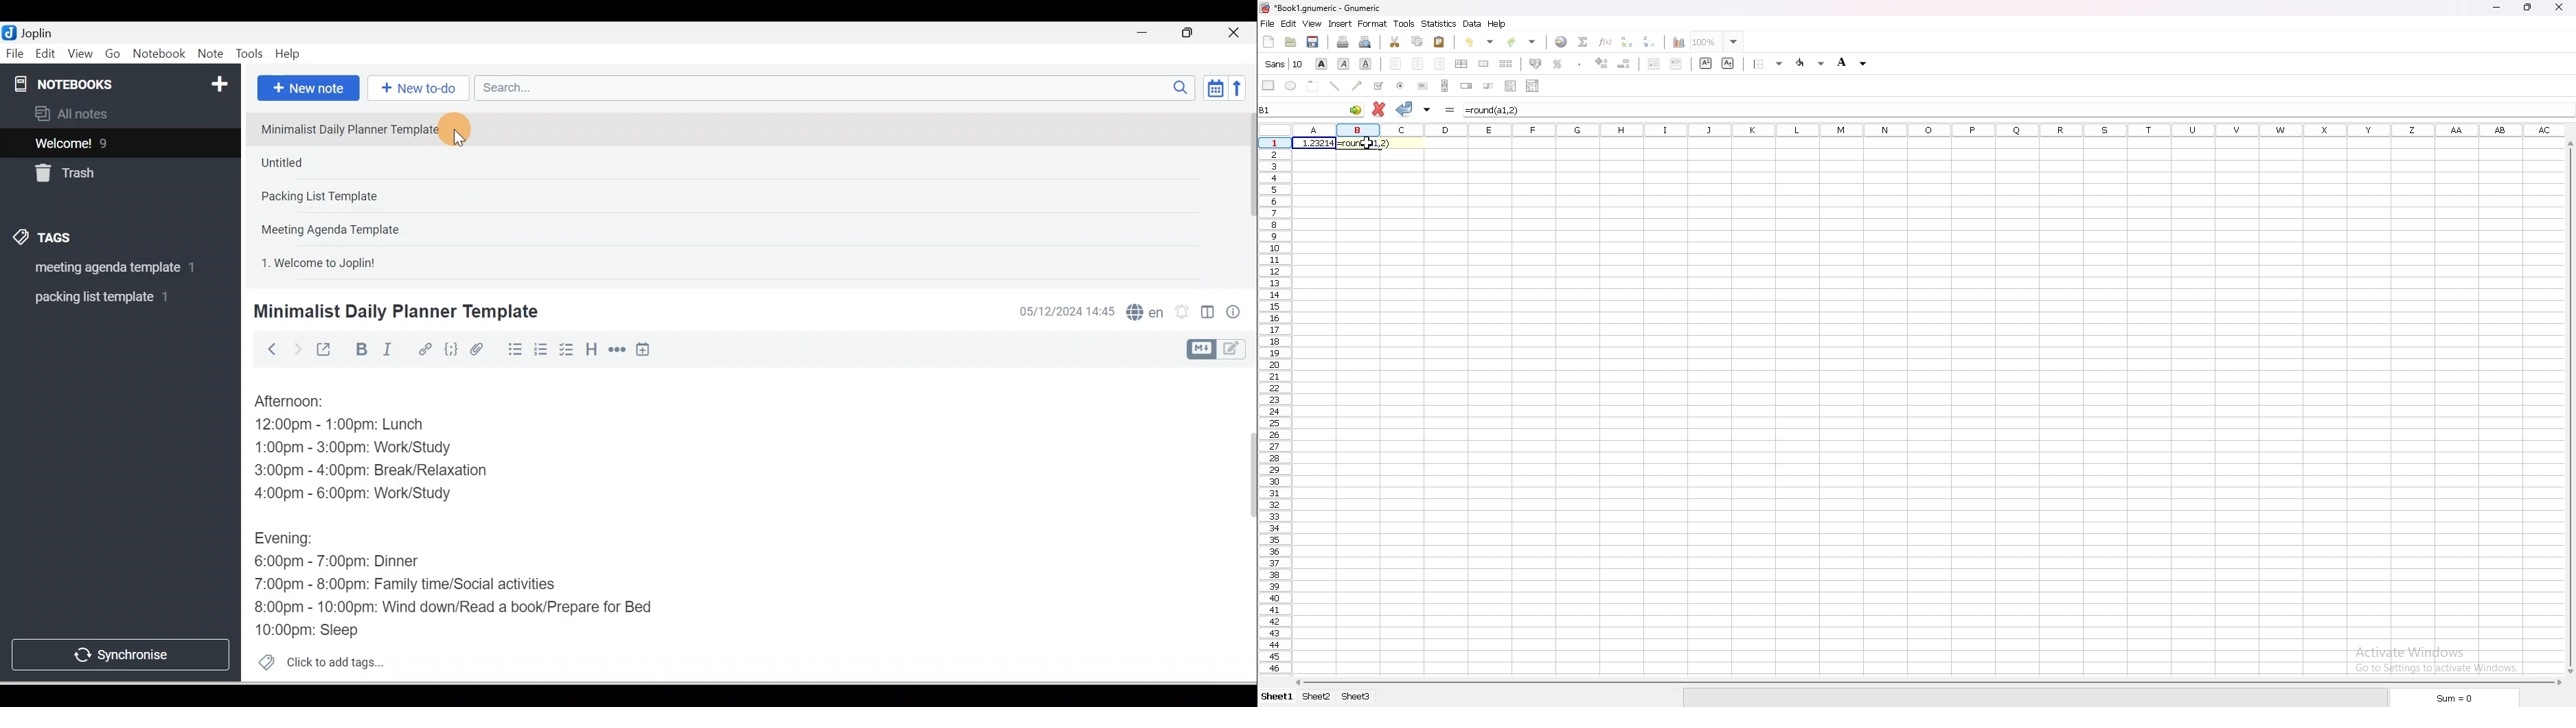  I want to click on increase indent, so click(1676, 65).